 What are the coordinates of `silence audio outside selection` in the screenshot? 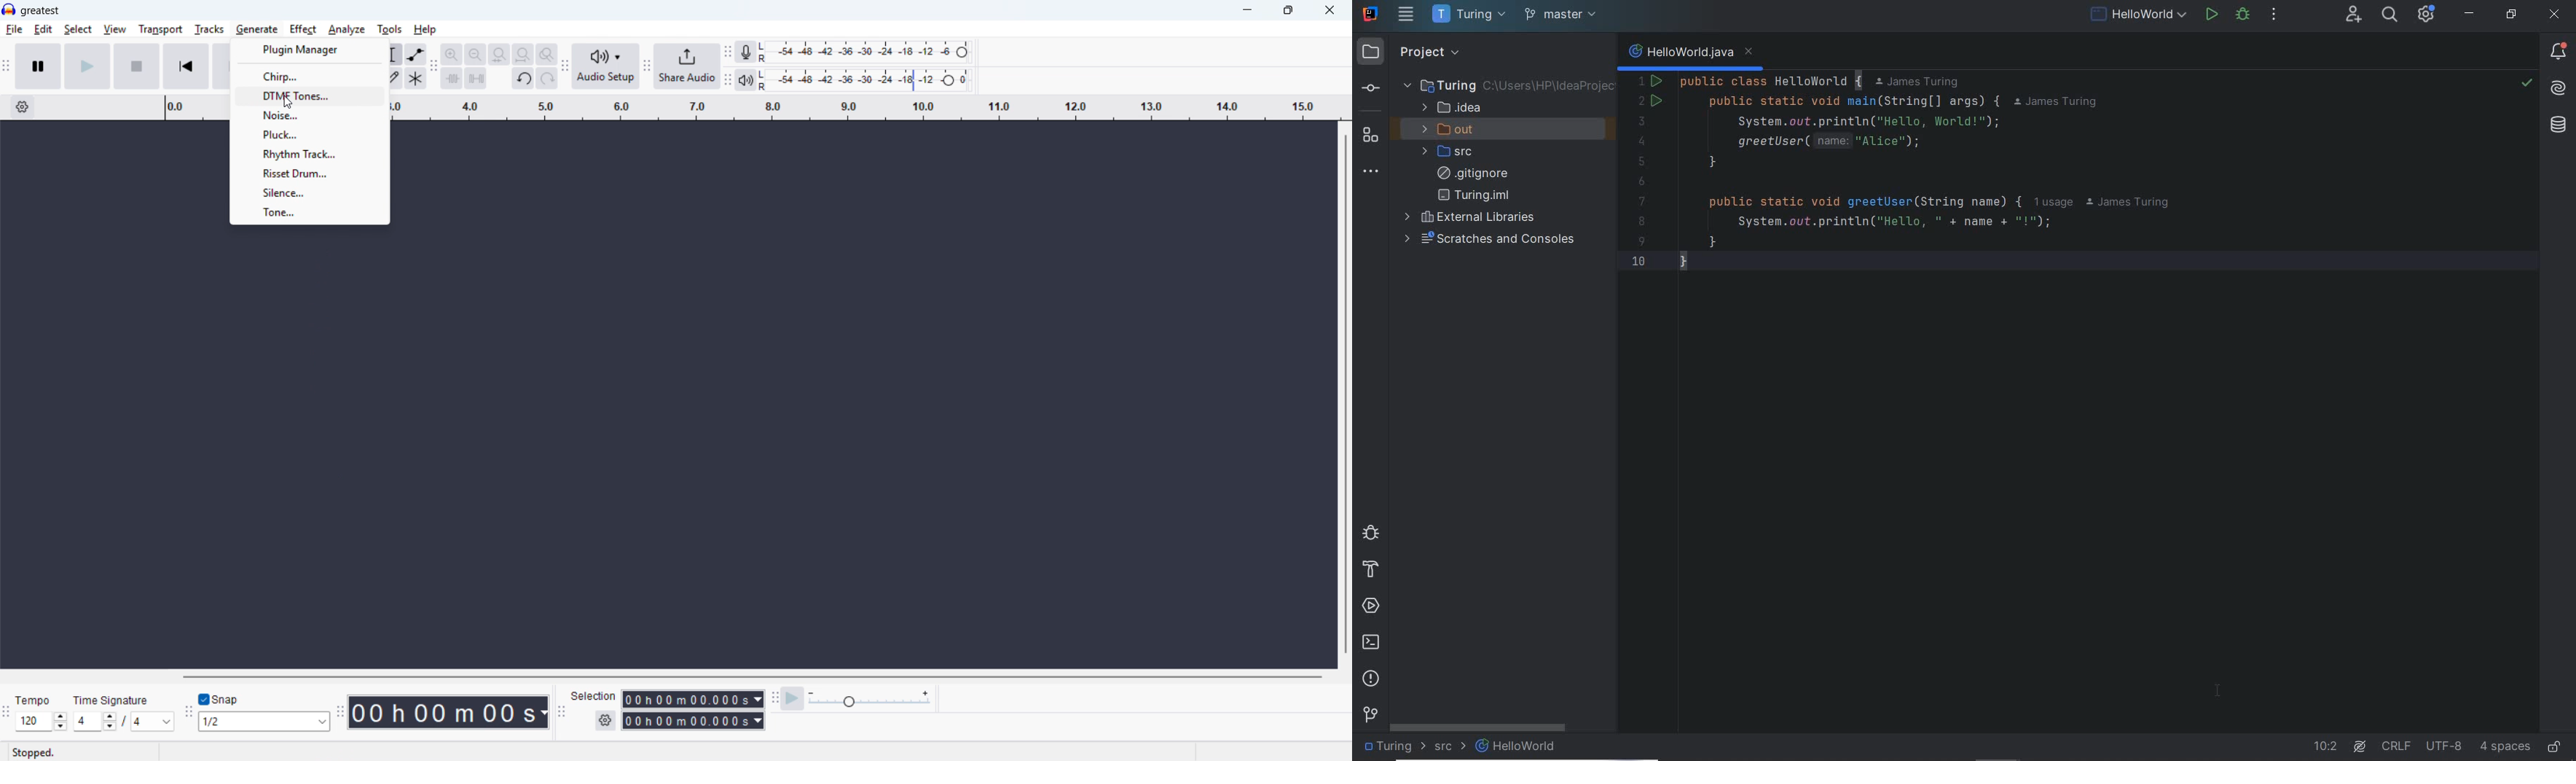 It's located at (475, 79).